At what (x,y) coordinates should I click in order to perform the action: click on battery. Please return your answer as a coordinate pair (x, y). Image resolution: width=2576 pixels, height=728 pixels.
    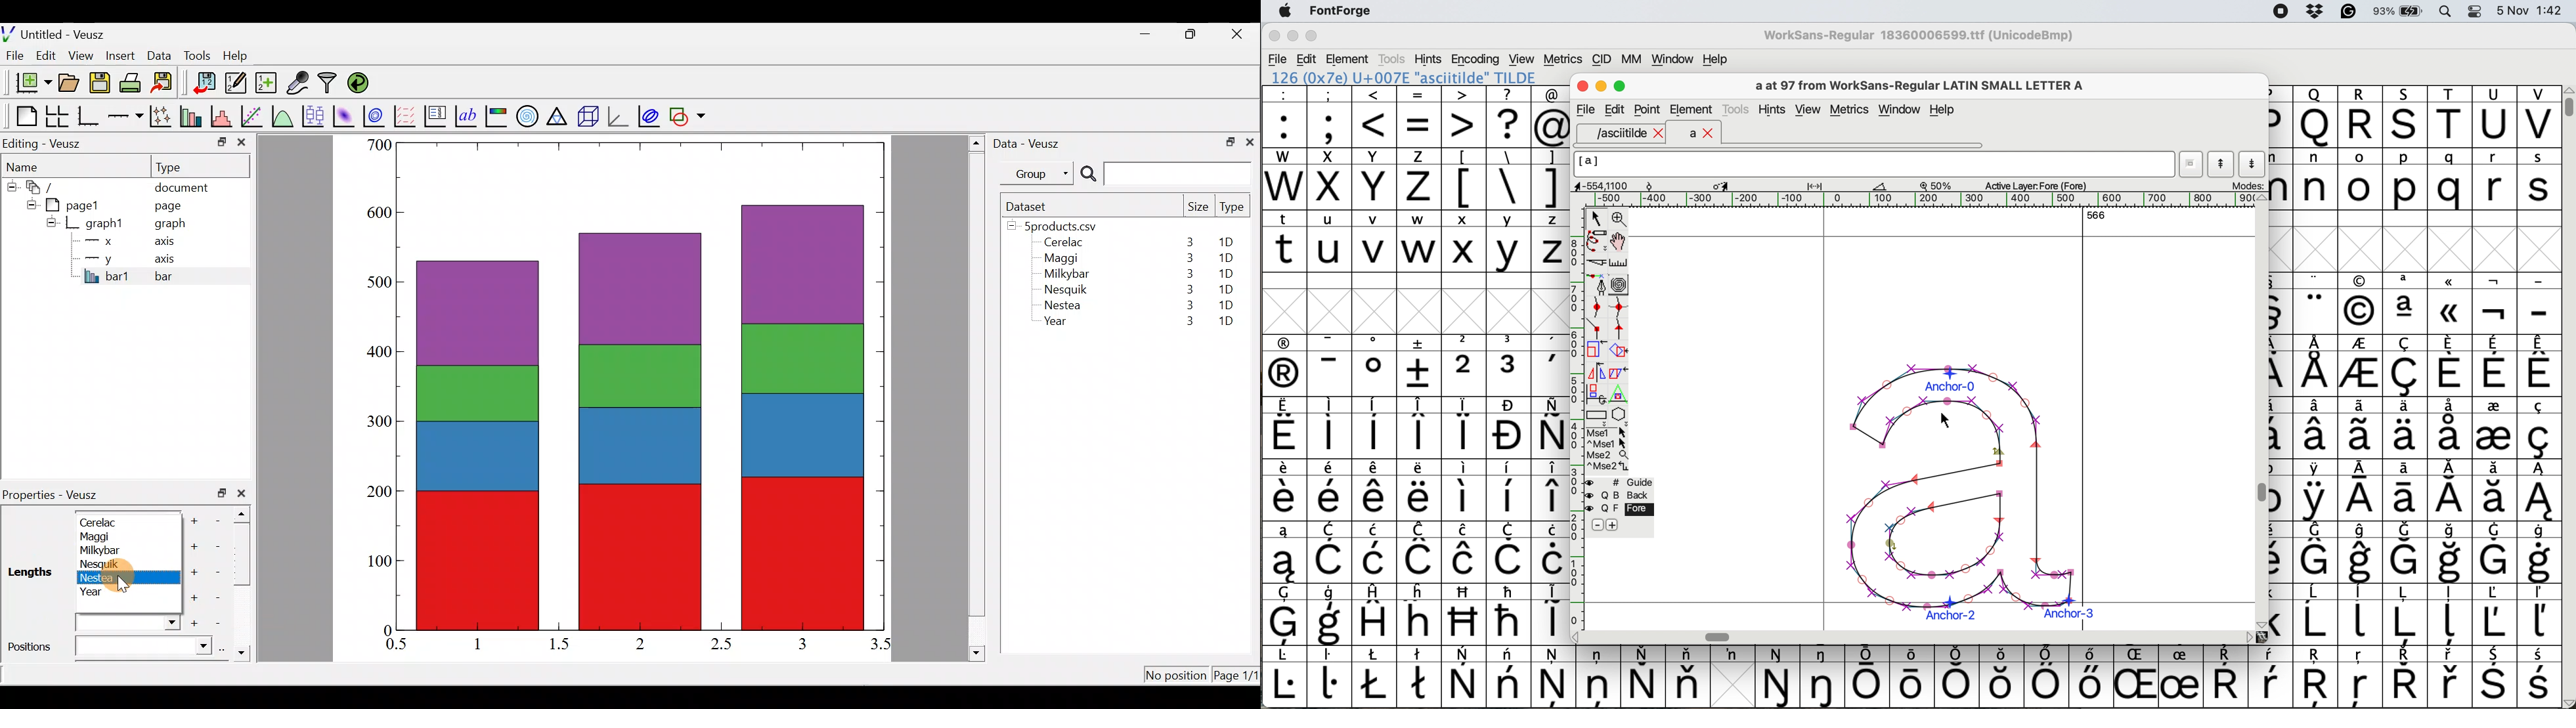
    Looking at the image, I should click on (2403, 11).